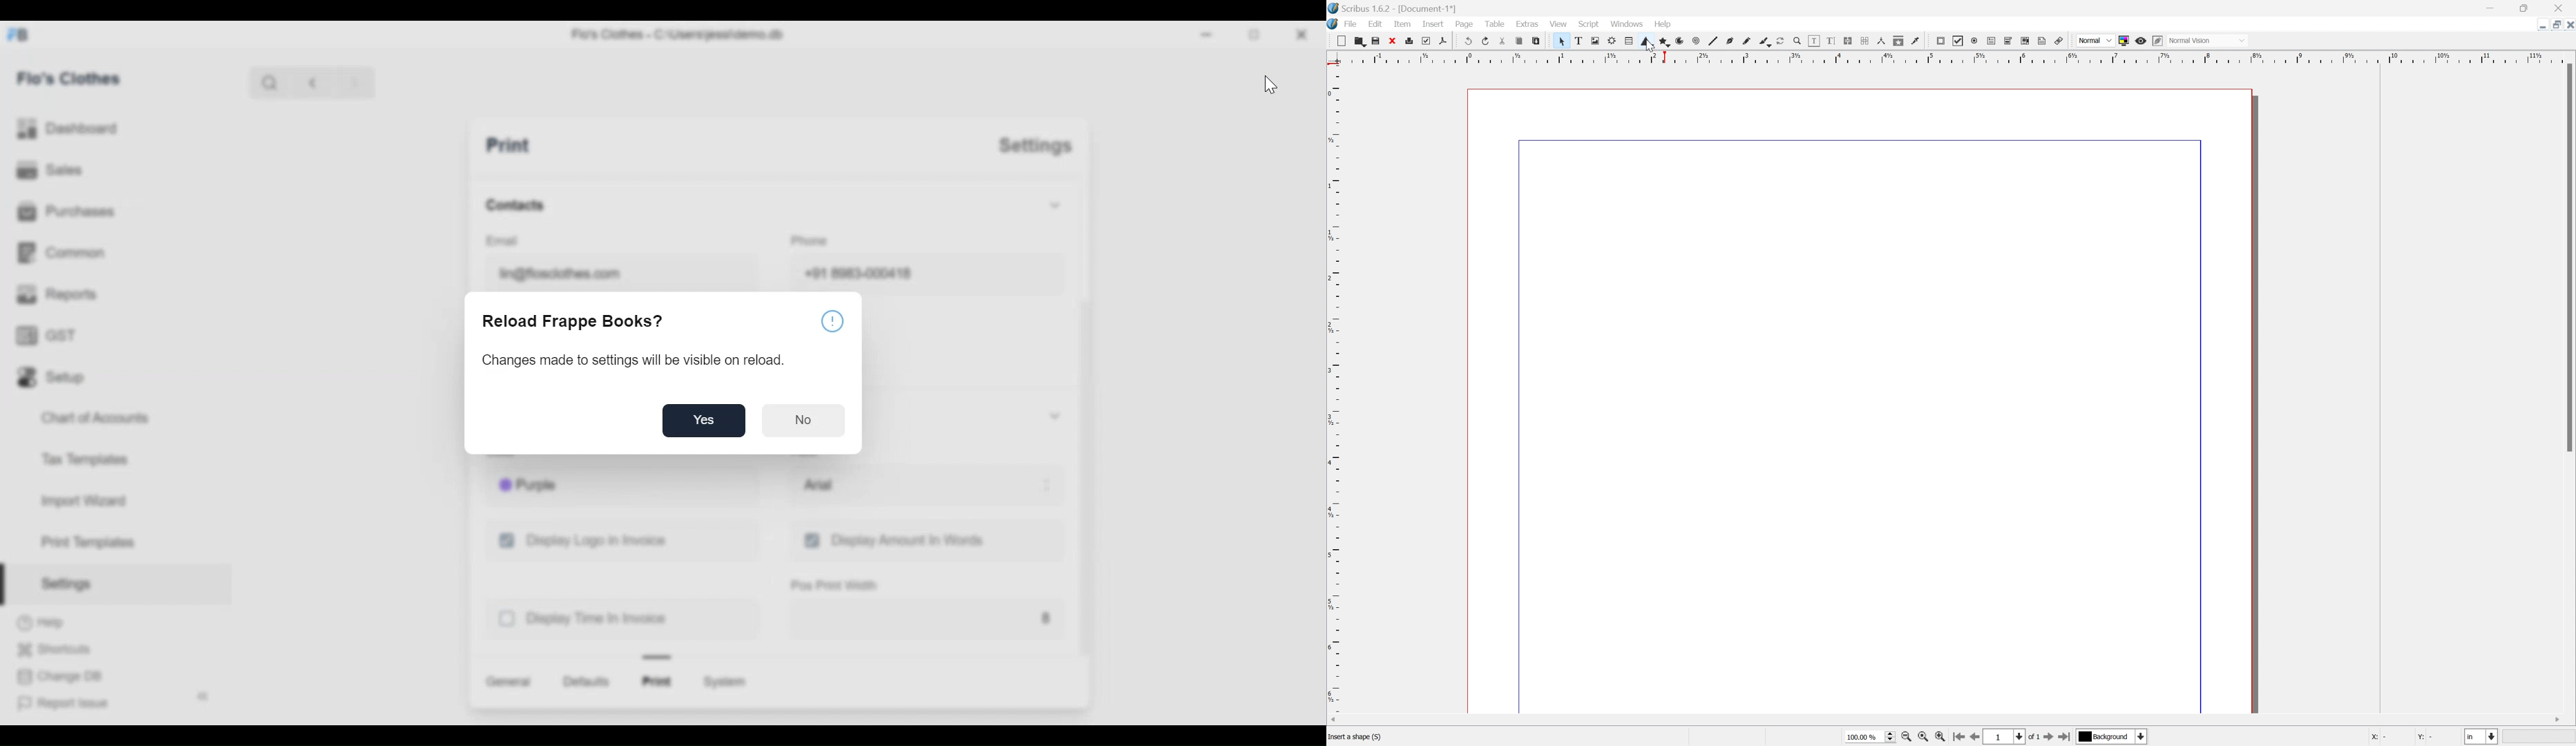 This screenshot has height=756, width=2576. Describe the element at coordinates (1393, 40) in the screenshot. I see `Close` at that location.